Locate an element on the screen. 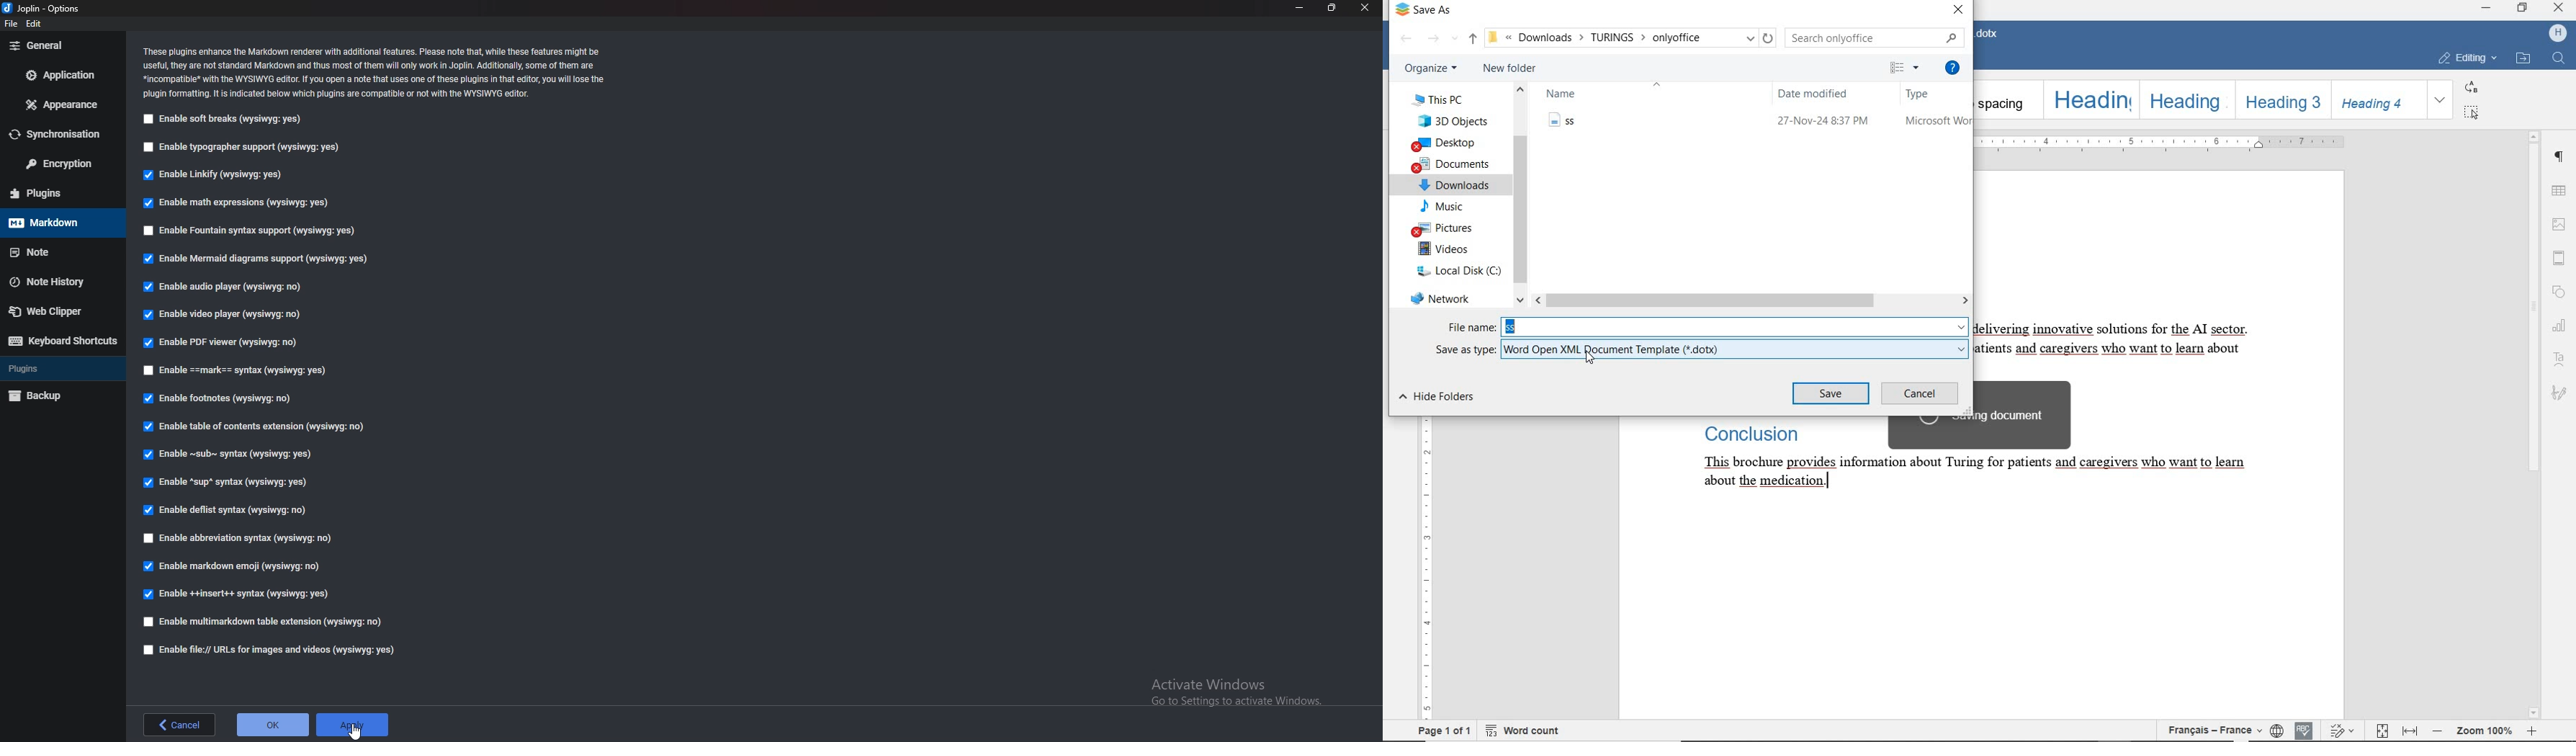 Image resolution: width=2576 pixels, height=756 pixels. Mark down is located at coordinates (61, 222).